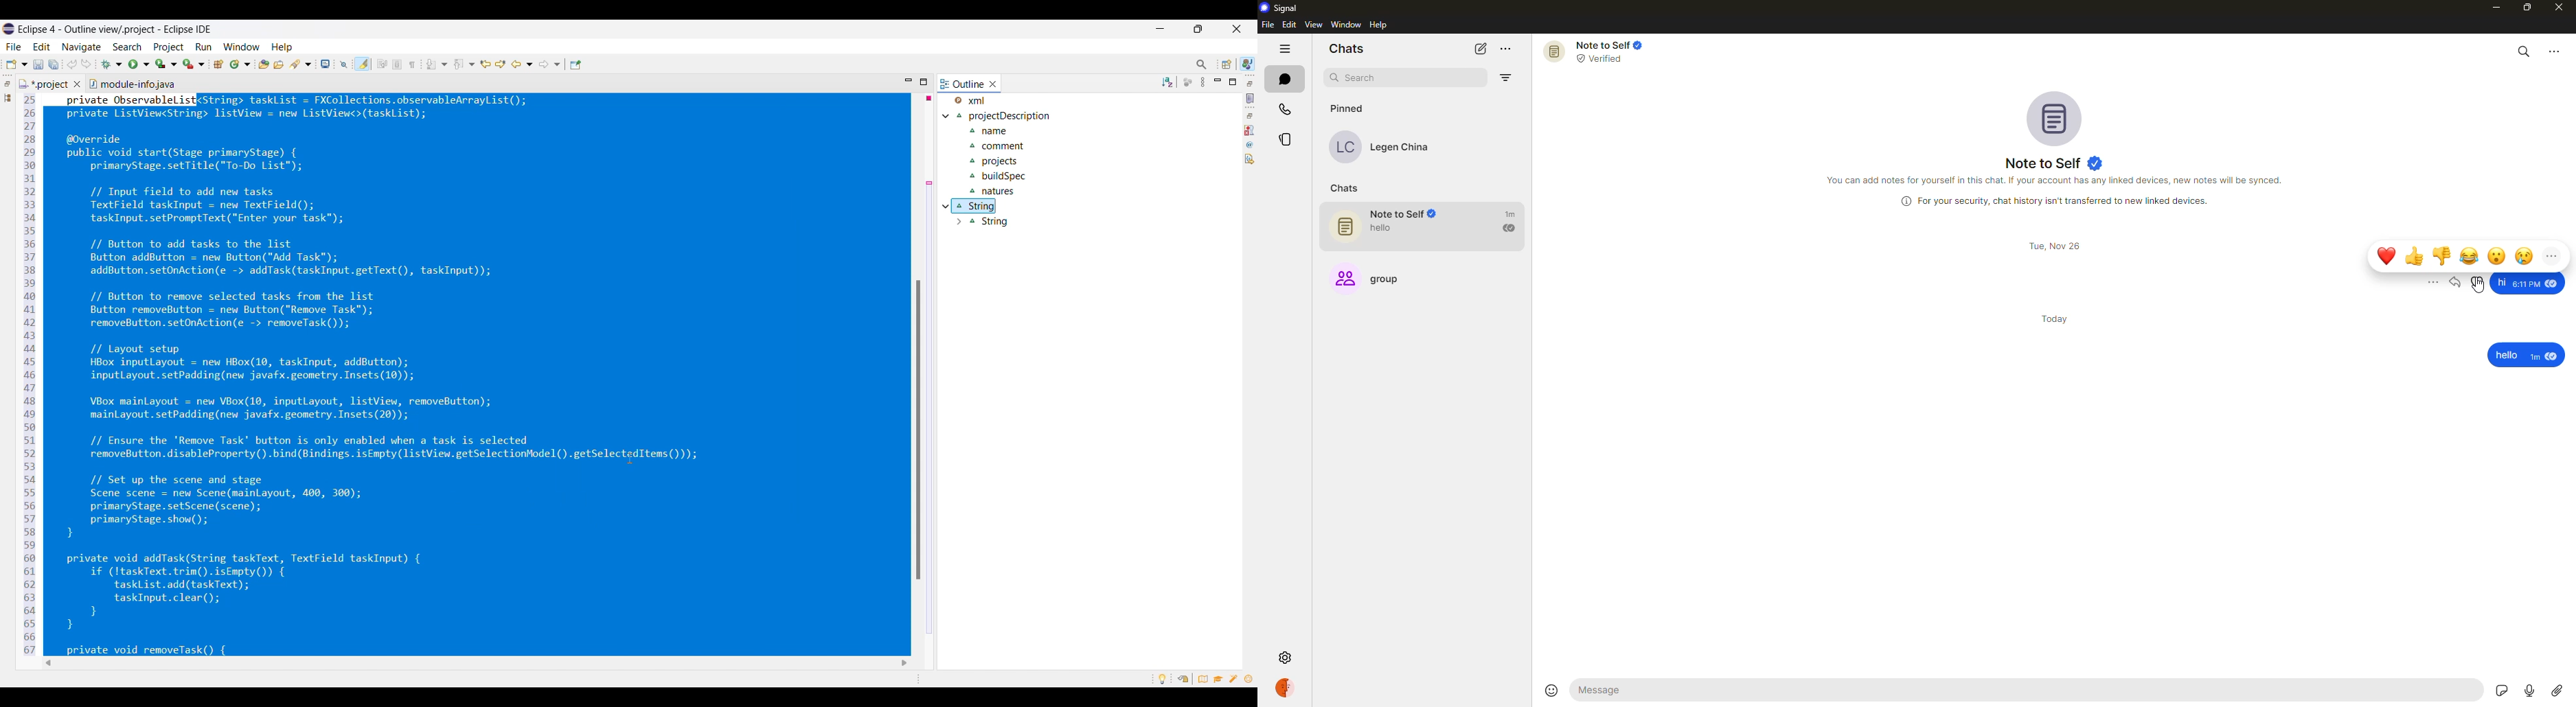 This screenshot has height=728, width=2576. Describe the element at coordinates (2528, 281) in the screenshot. I see `message` at that location.